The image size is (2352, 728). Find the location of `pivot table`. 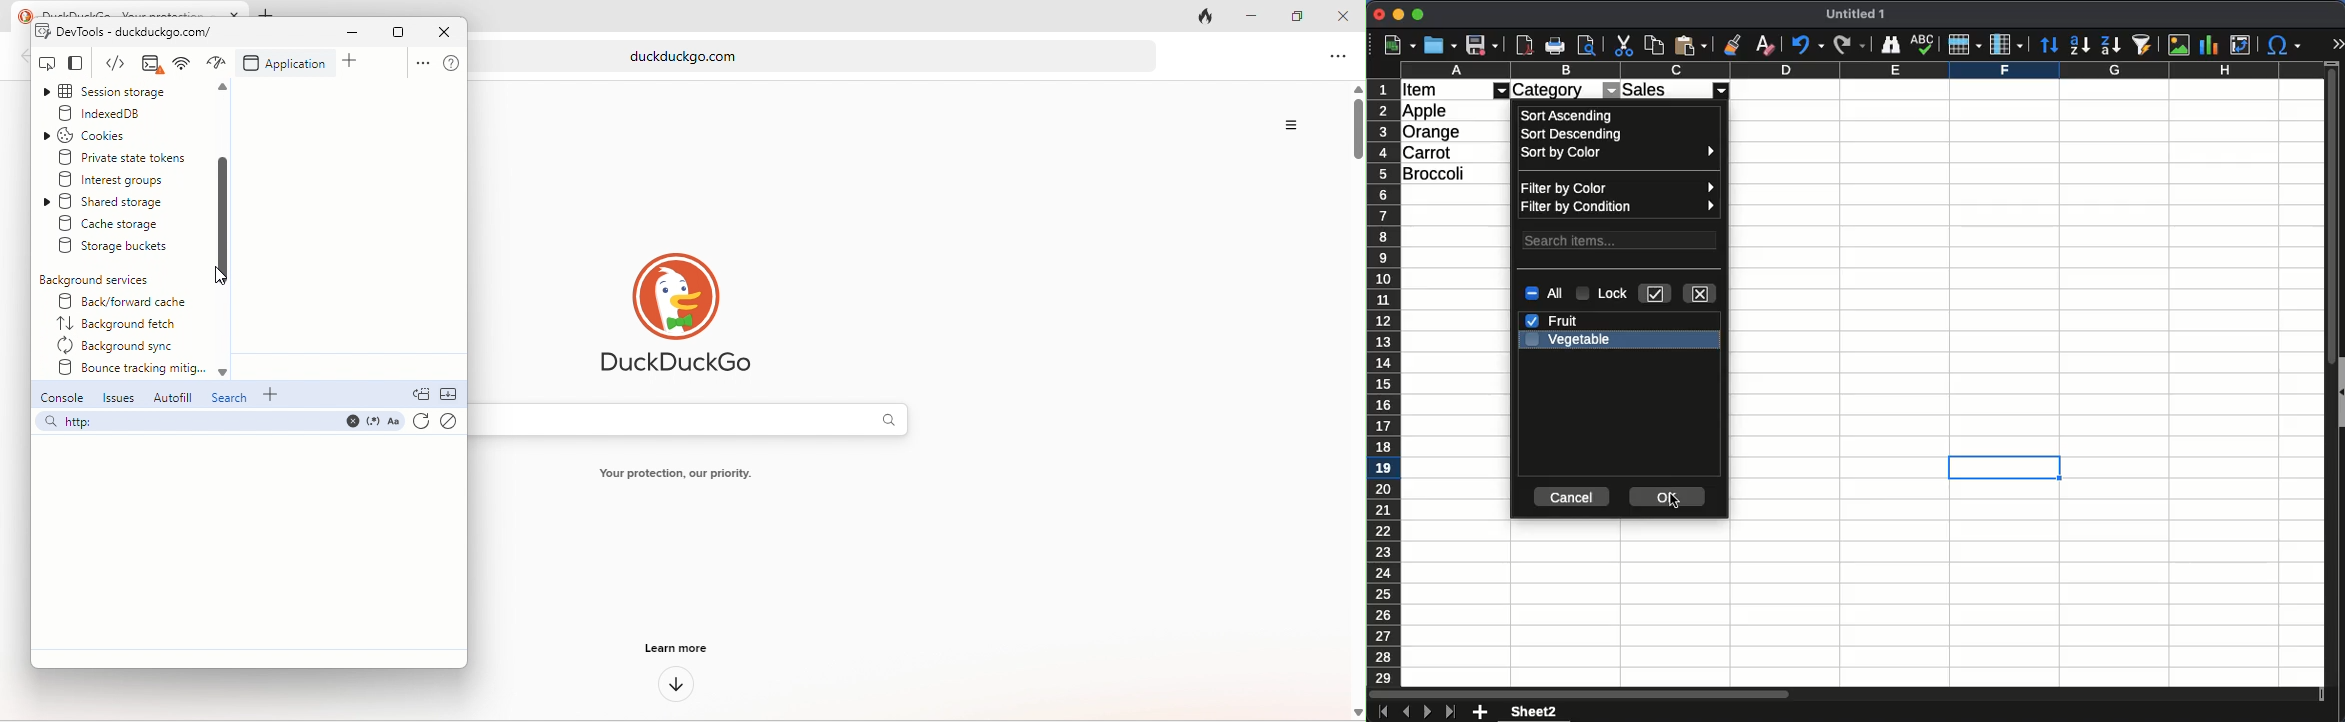

pivot table is located at coordinates (2245, 42).